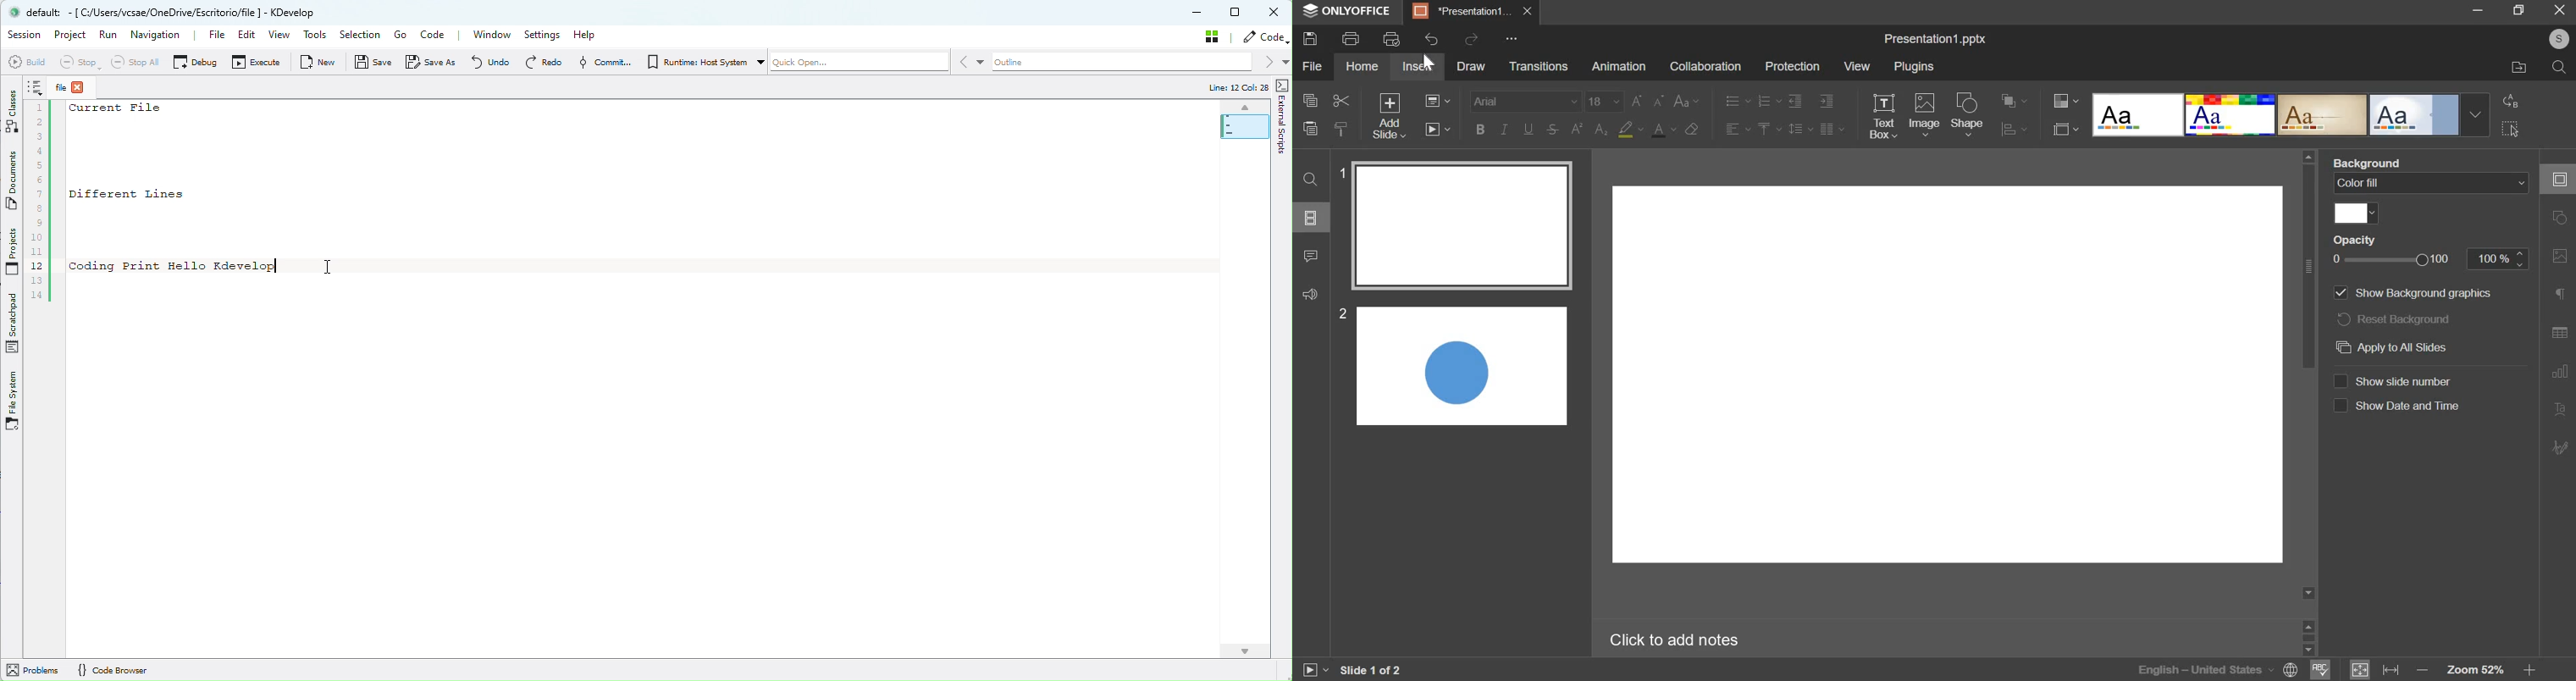 The height and width of the screenshot is (700, 2576). Describe the element at coordinates (2136, 116) in the screenshot. I see `word art` at that location.